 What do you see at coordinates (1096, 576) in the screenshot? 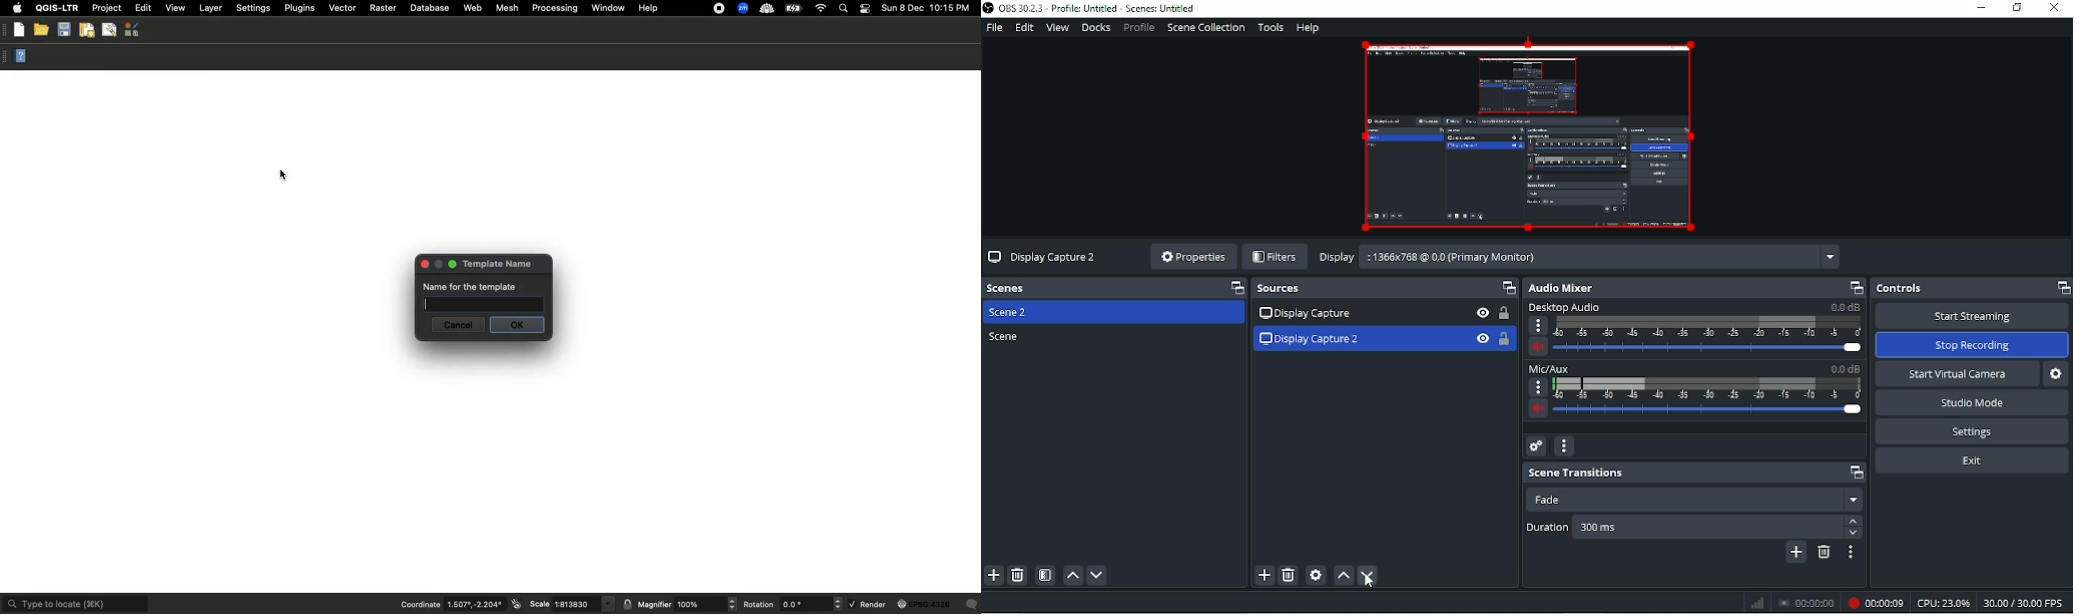
I see `Move scene down` at bounding box center [1096, 576].